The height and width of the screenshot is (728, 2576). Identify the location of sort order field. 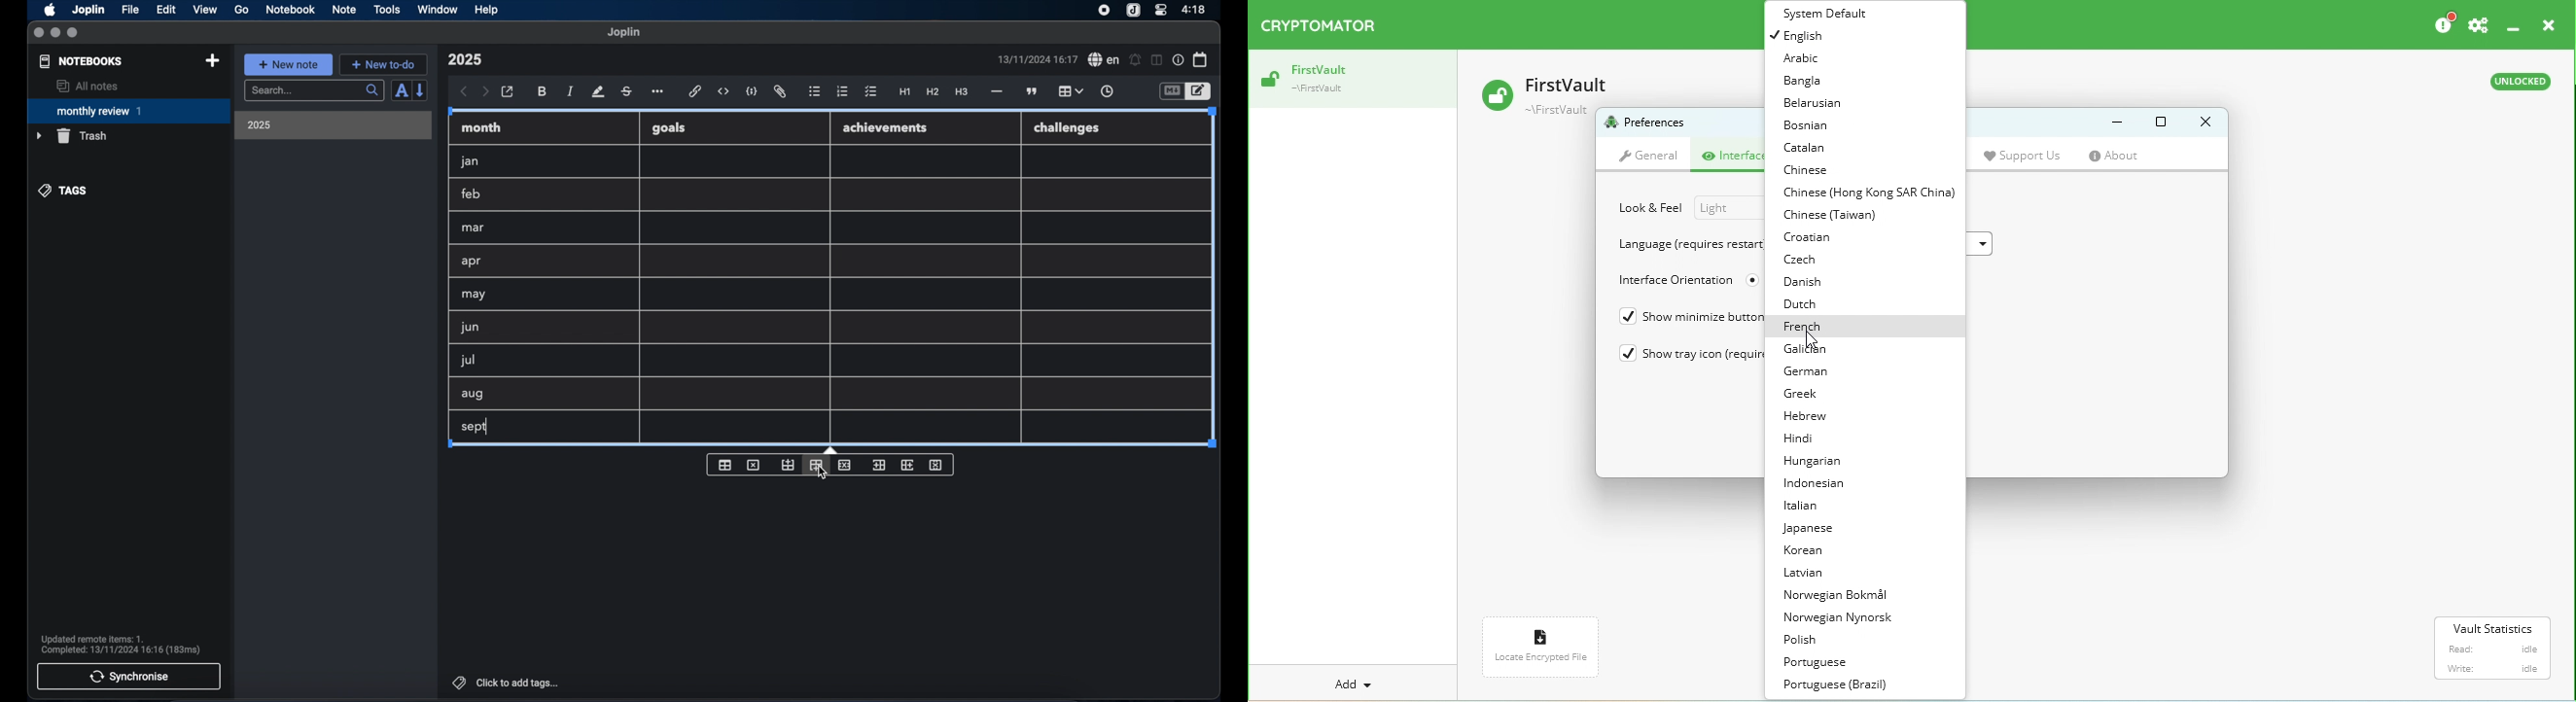
(401, 91).